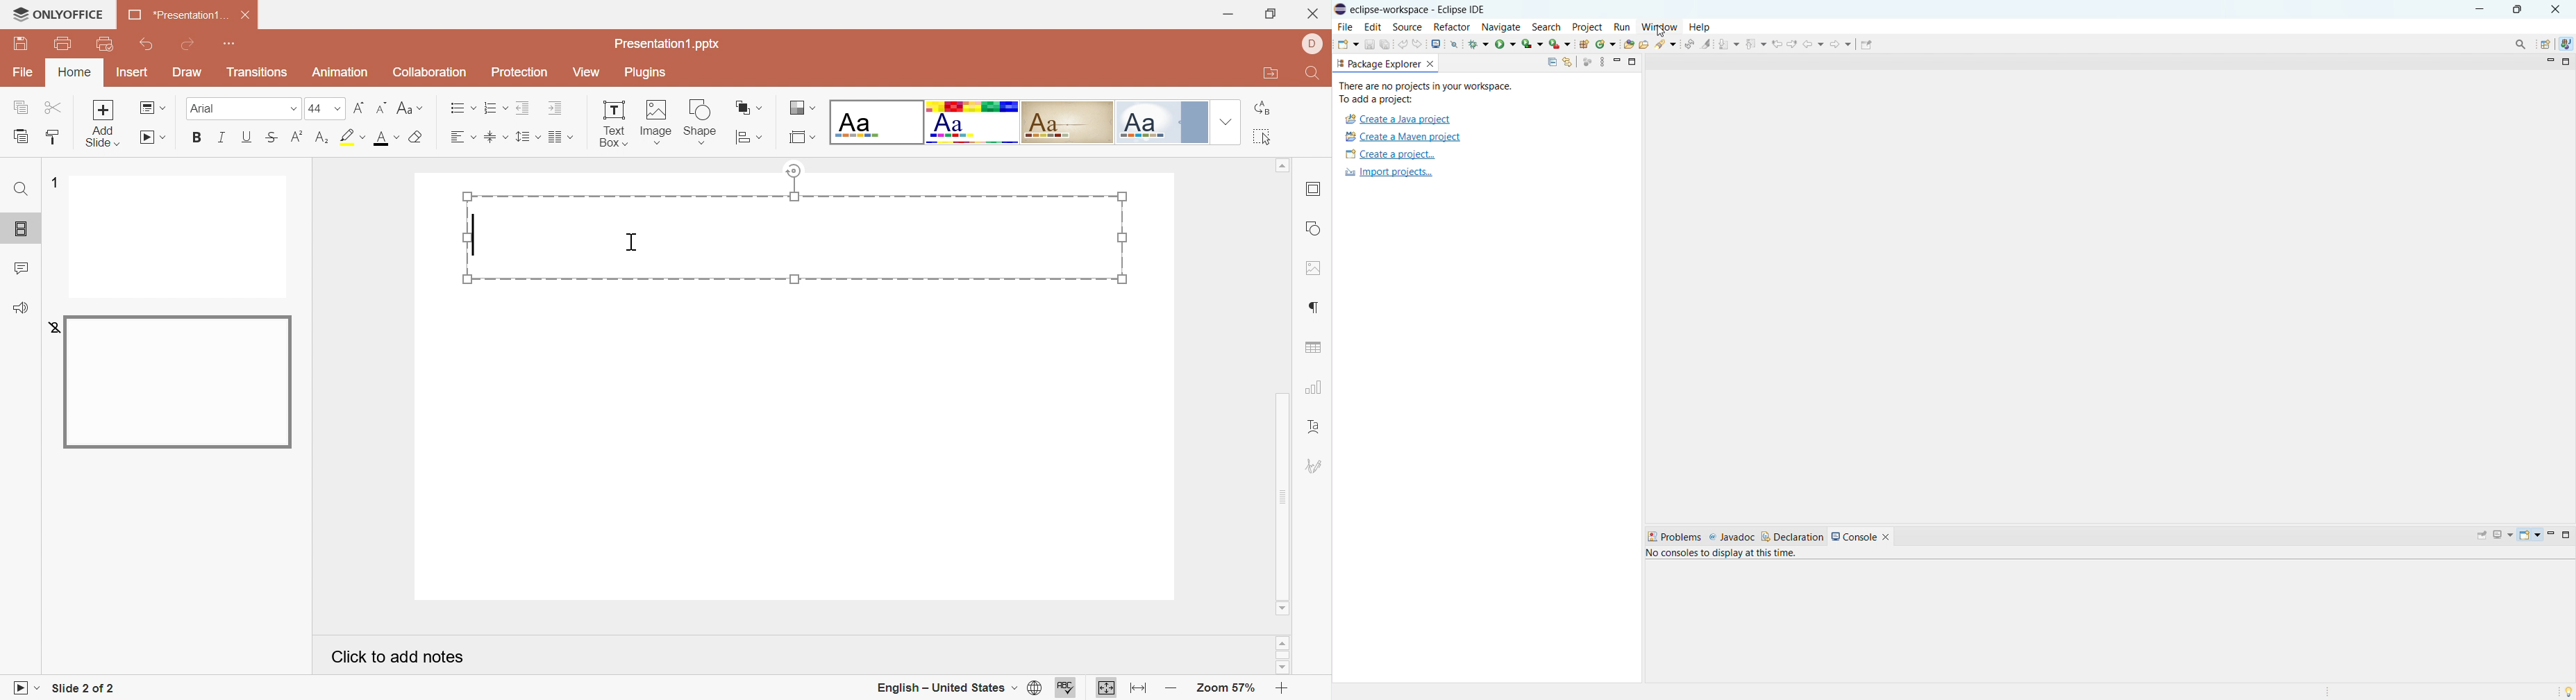 This screenshot has width=2576, height=700. What do you see at coordinates (1281, 609) in the screenshot?
I see `Scroll down` at bounding box center [1281, 609].